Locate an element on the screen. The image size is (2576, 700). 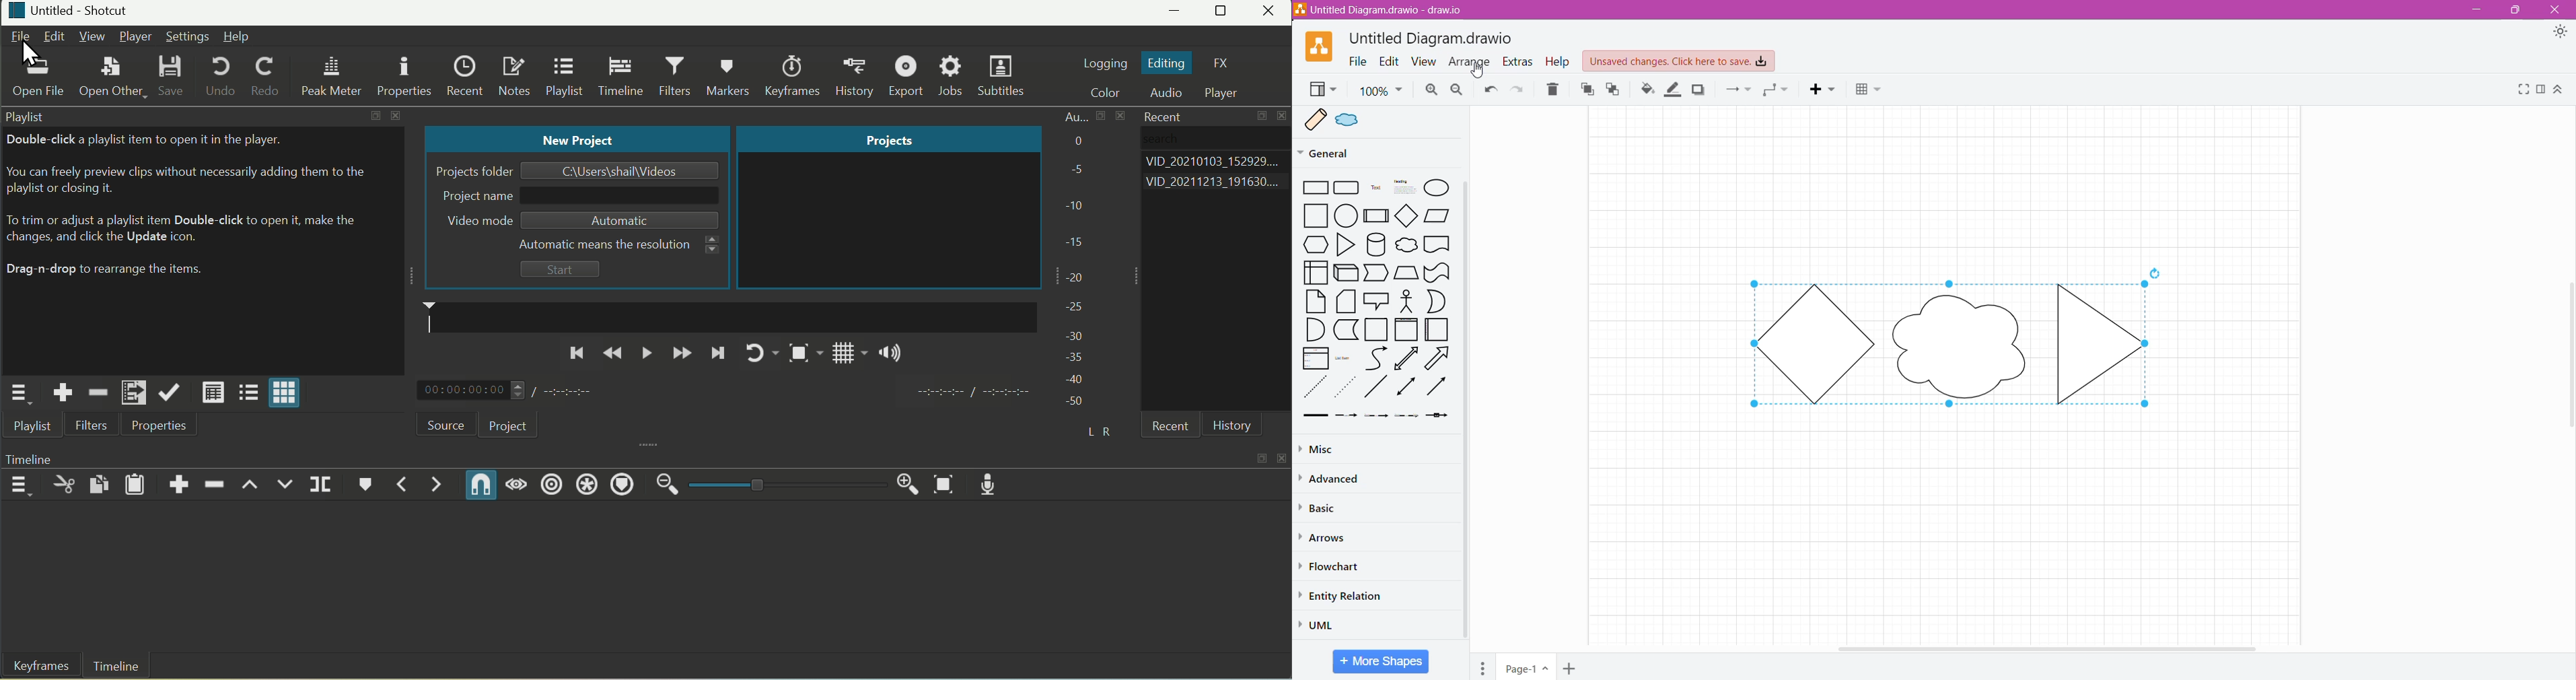
Zoom In is located at coordinates (1433, 90).